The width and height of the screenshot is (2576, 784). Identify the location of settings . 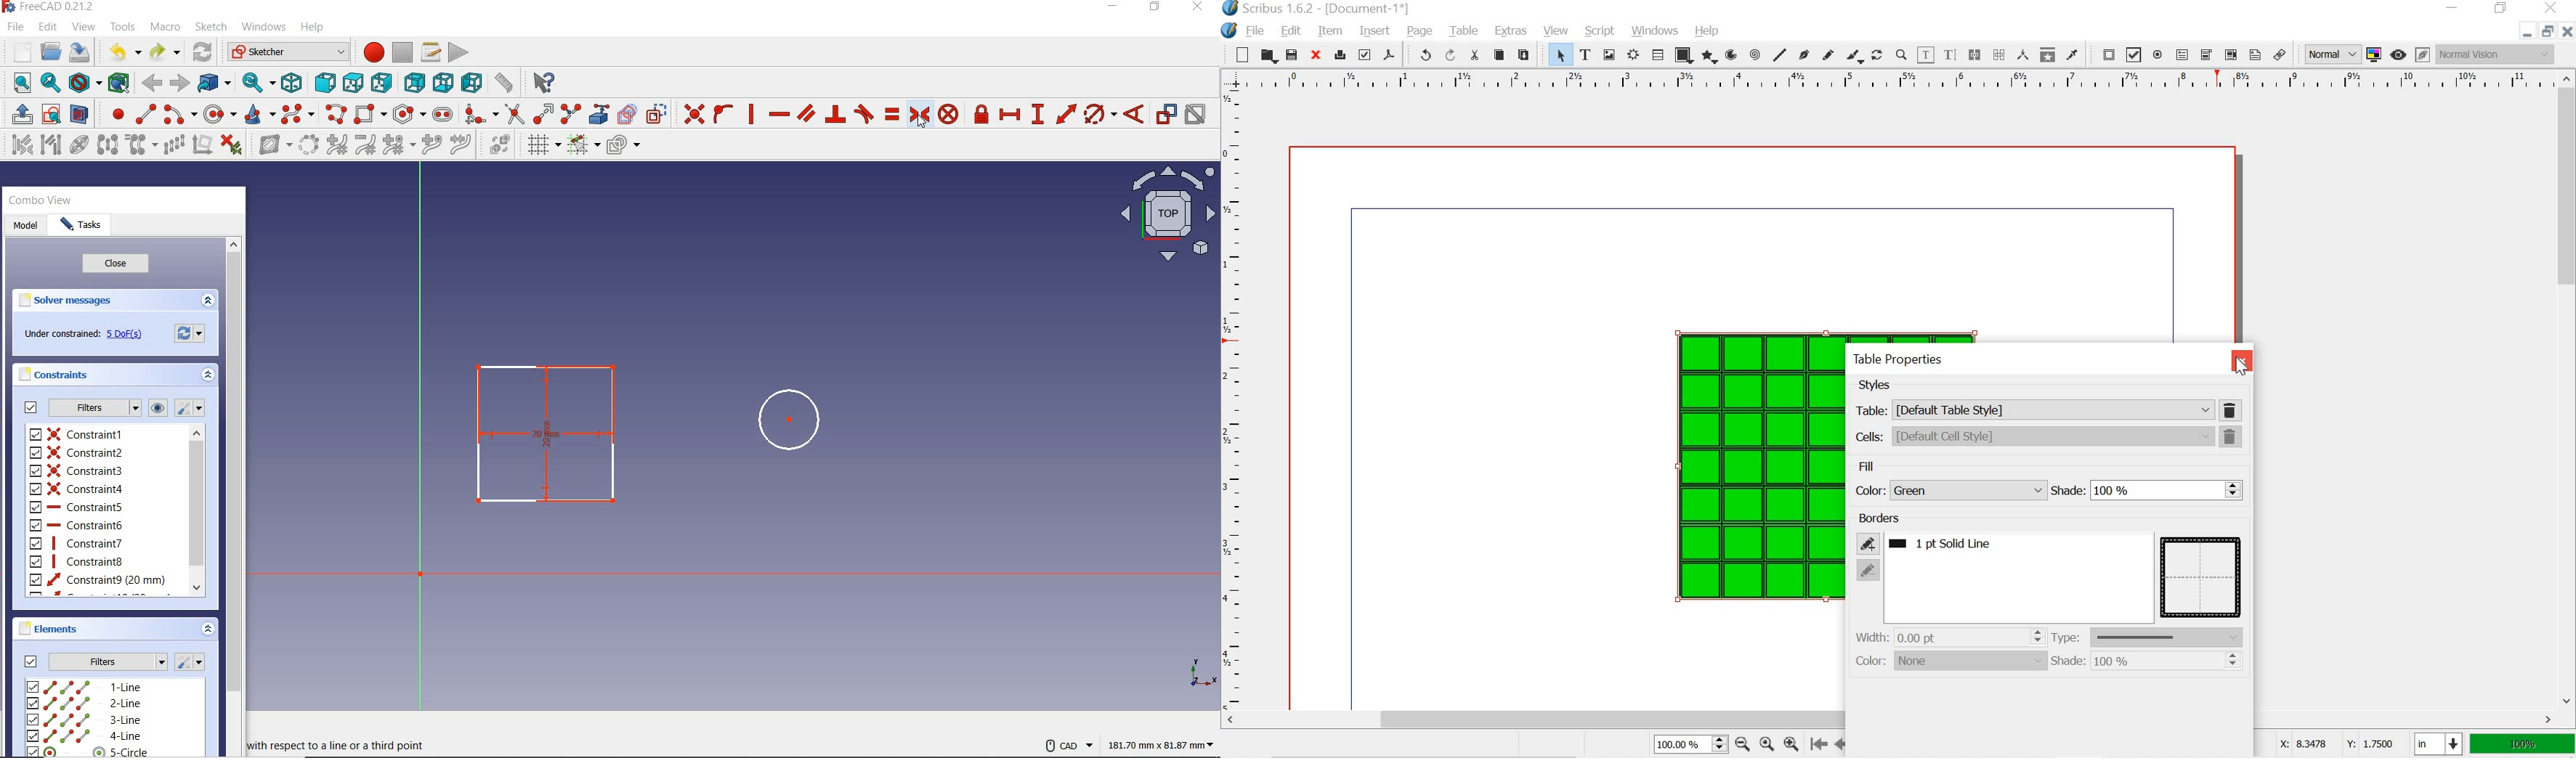
(193, 661).